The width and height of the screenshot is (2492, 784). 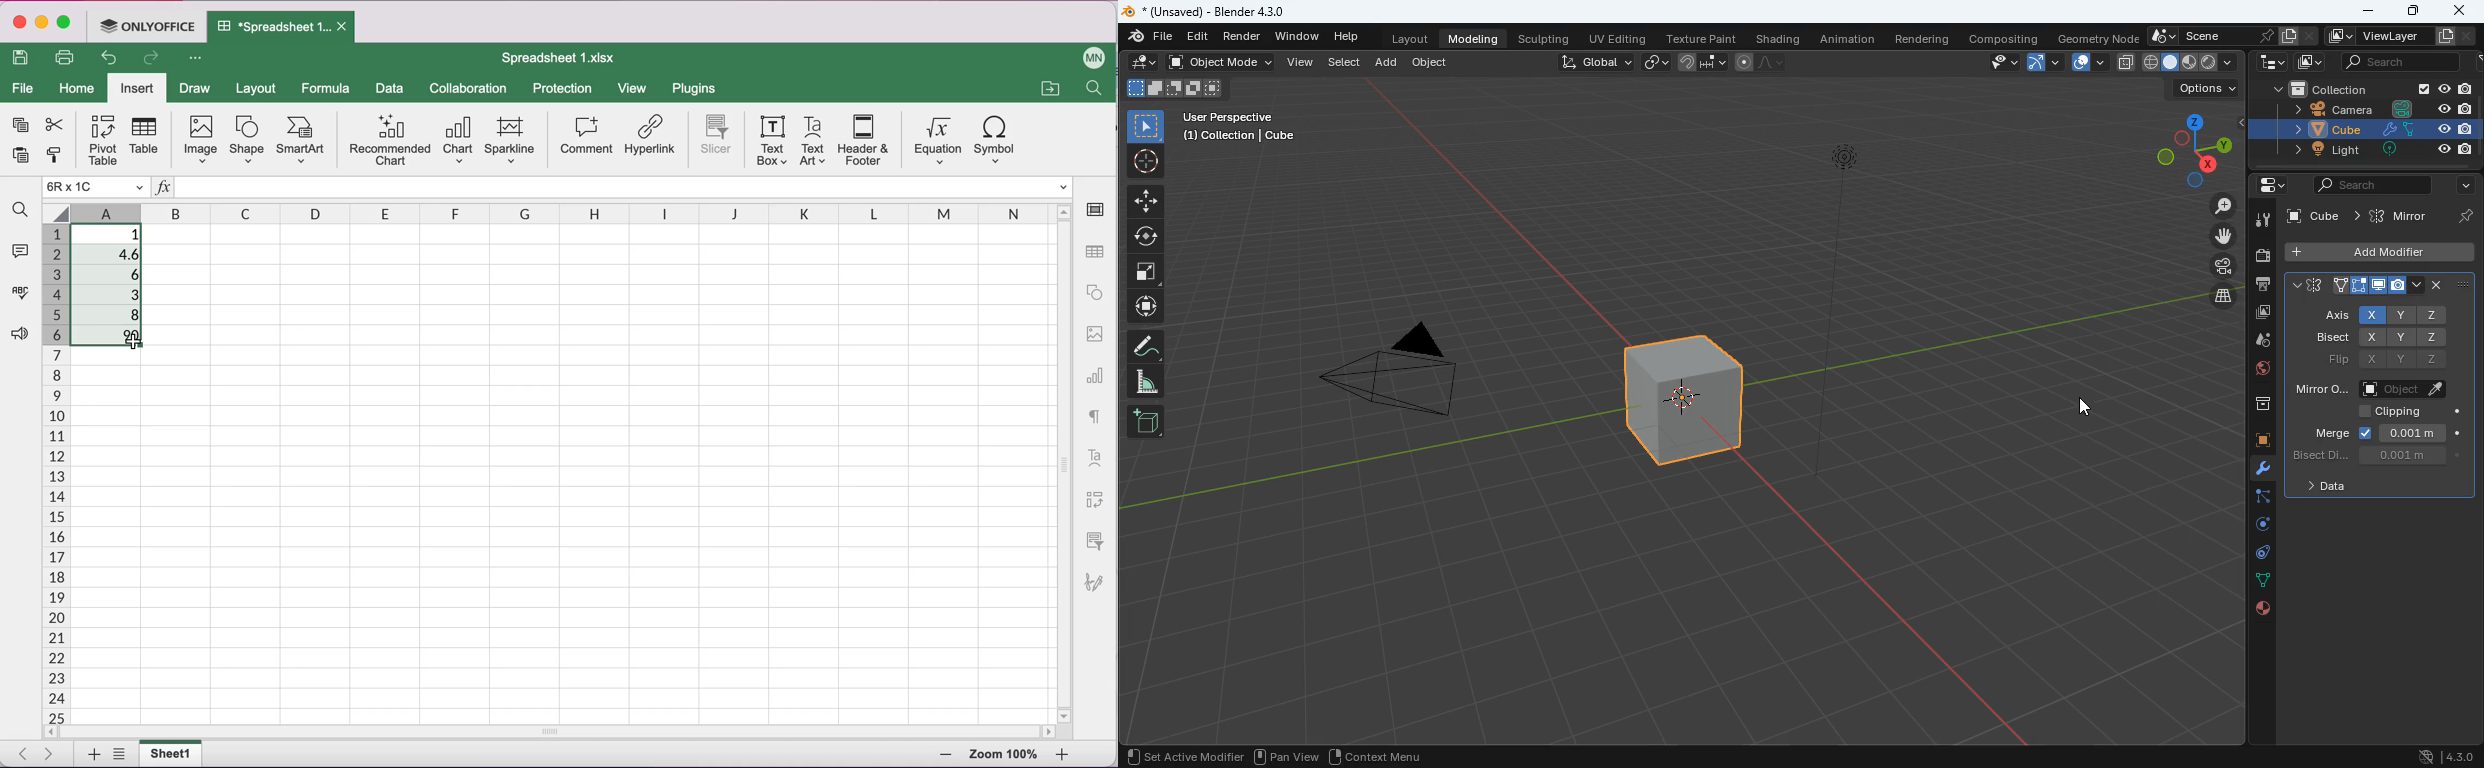 What do you see at coordinates (2424, 89) in the screenshot?
I see `` at bounding box center [2424, 89].